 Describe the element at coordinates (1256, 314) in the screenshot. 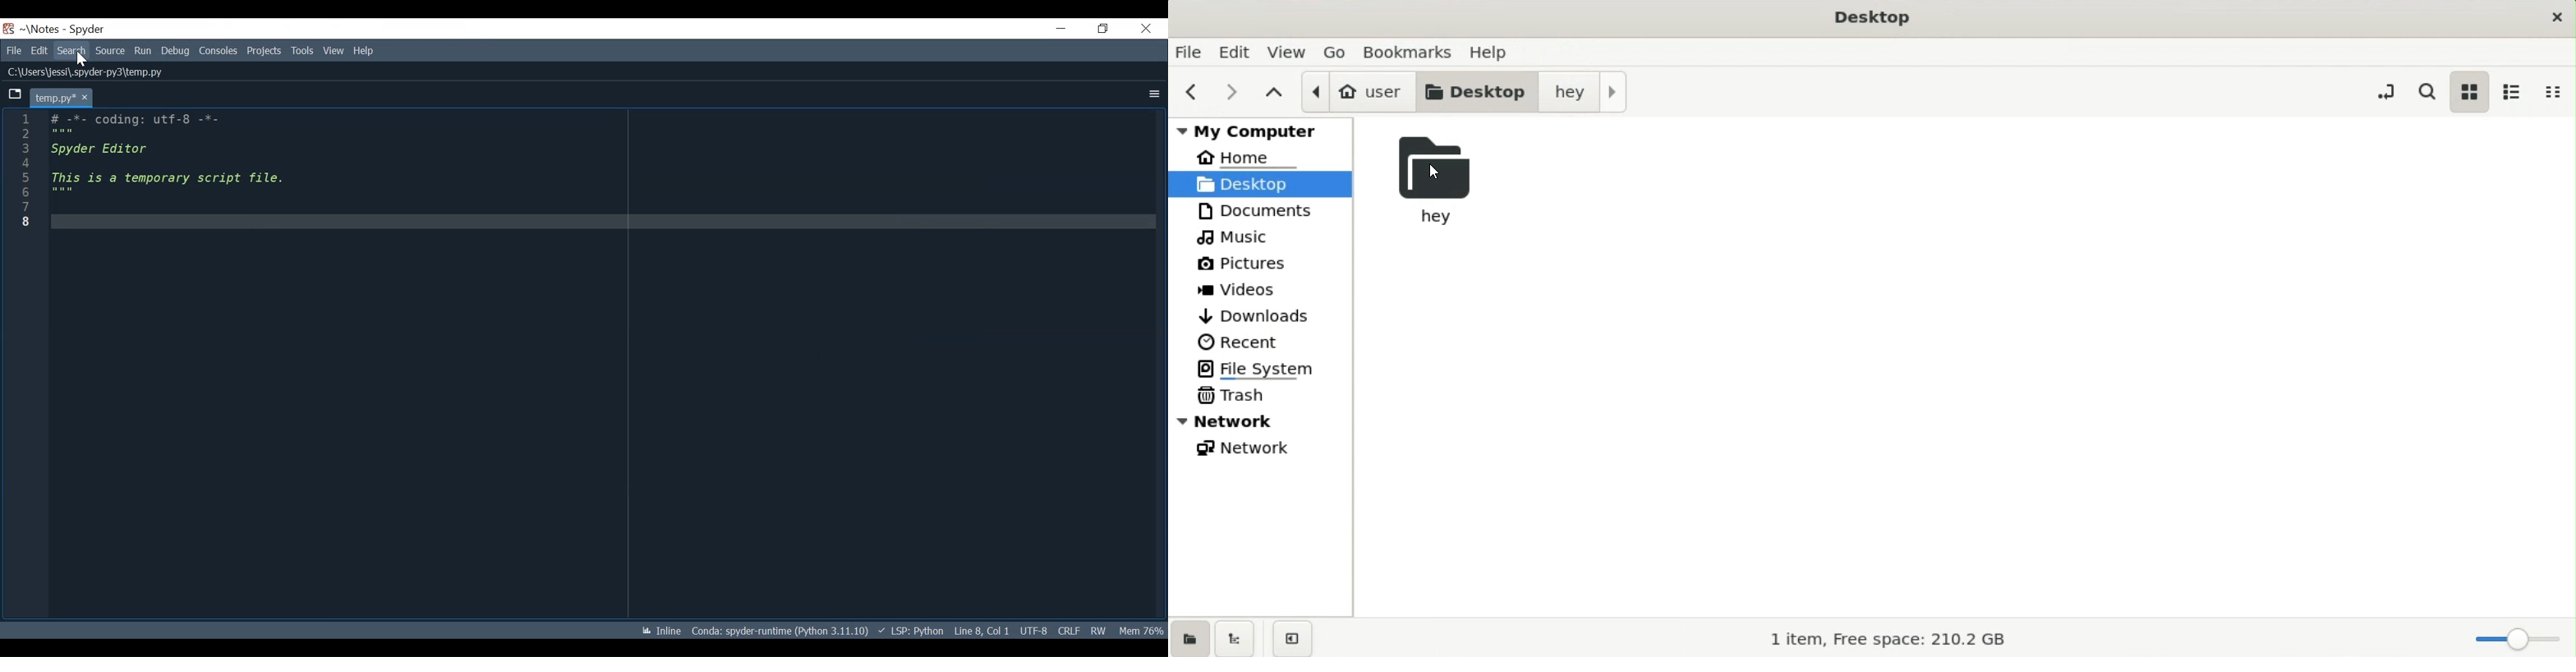

I see `downloads` at that location.